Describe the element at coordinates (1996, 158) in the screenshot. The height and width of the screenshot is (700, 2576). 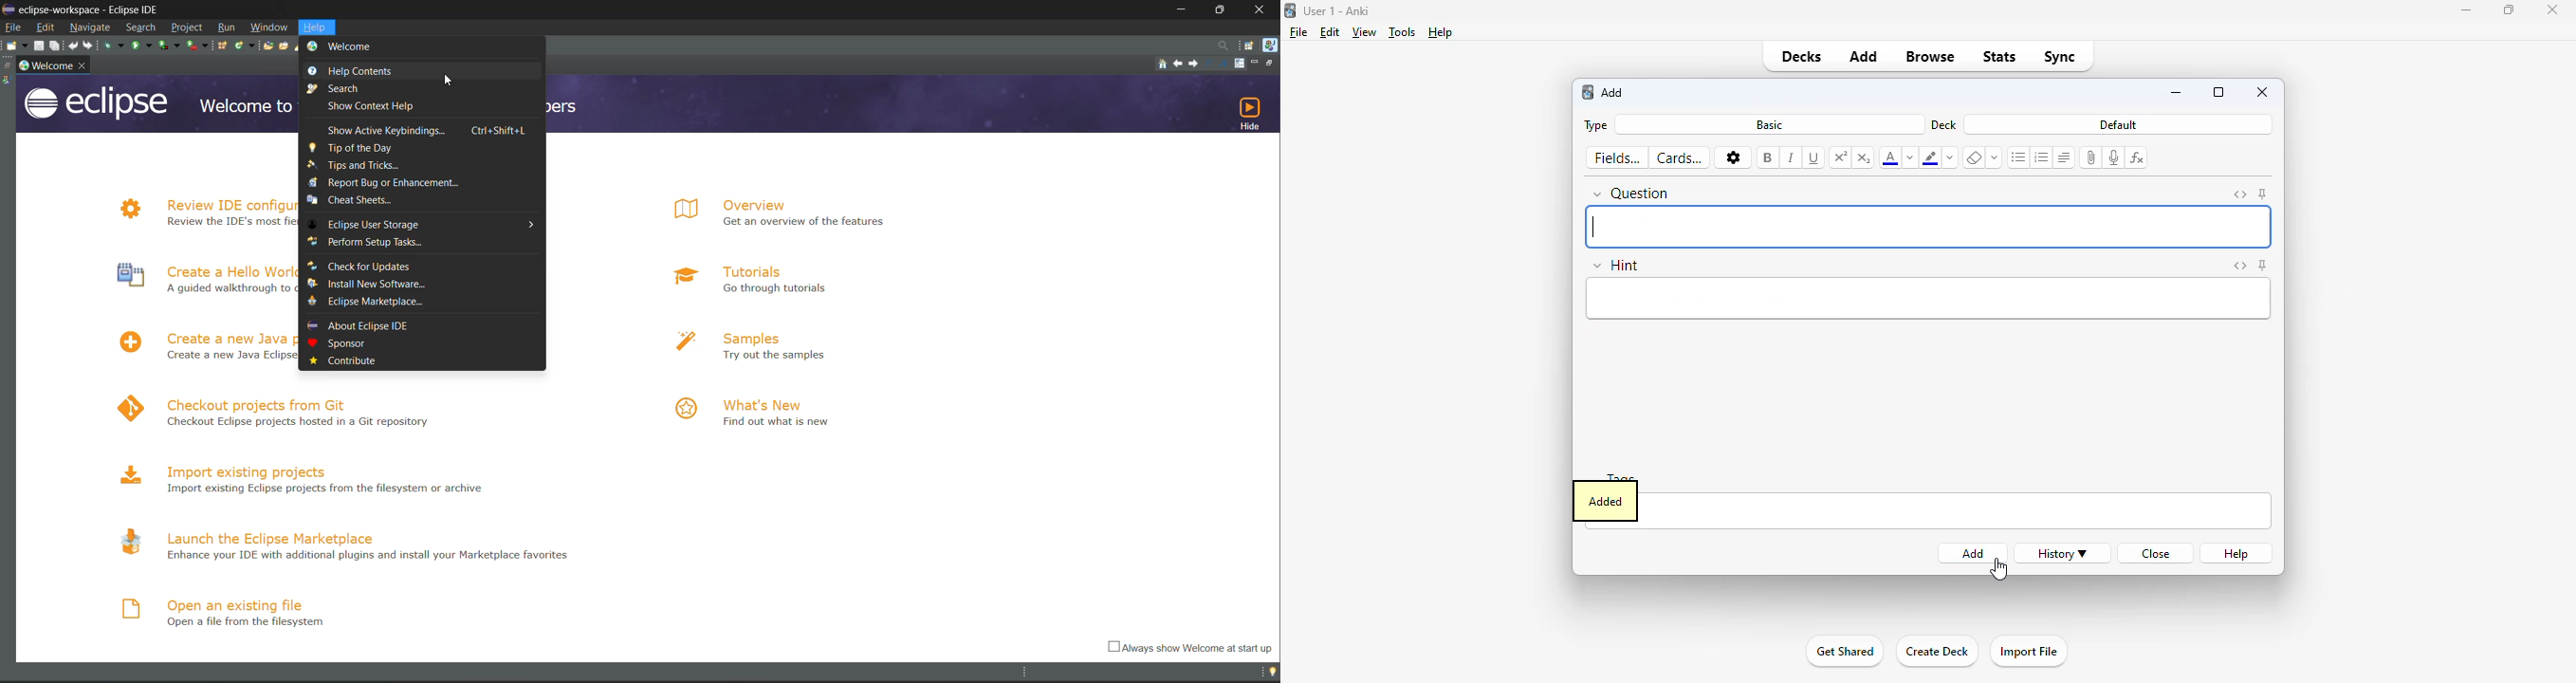
I see `select formatting to remove` at that location.